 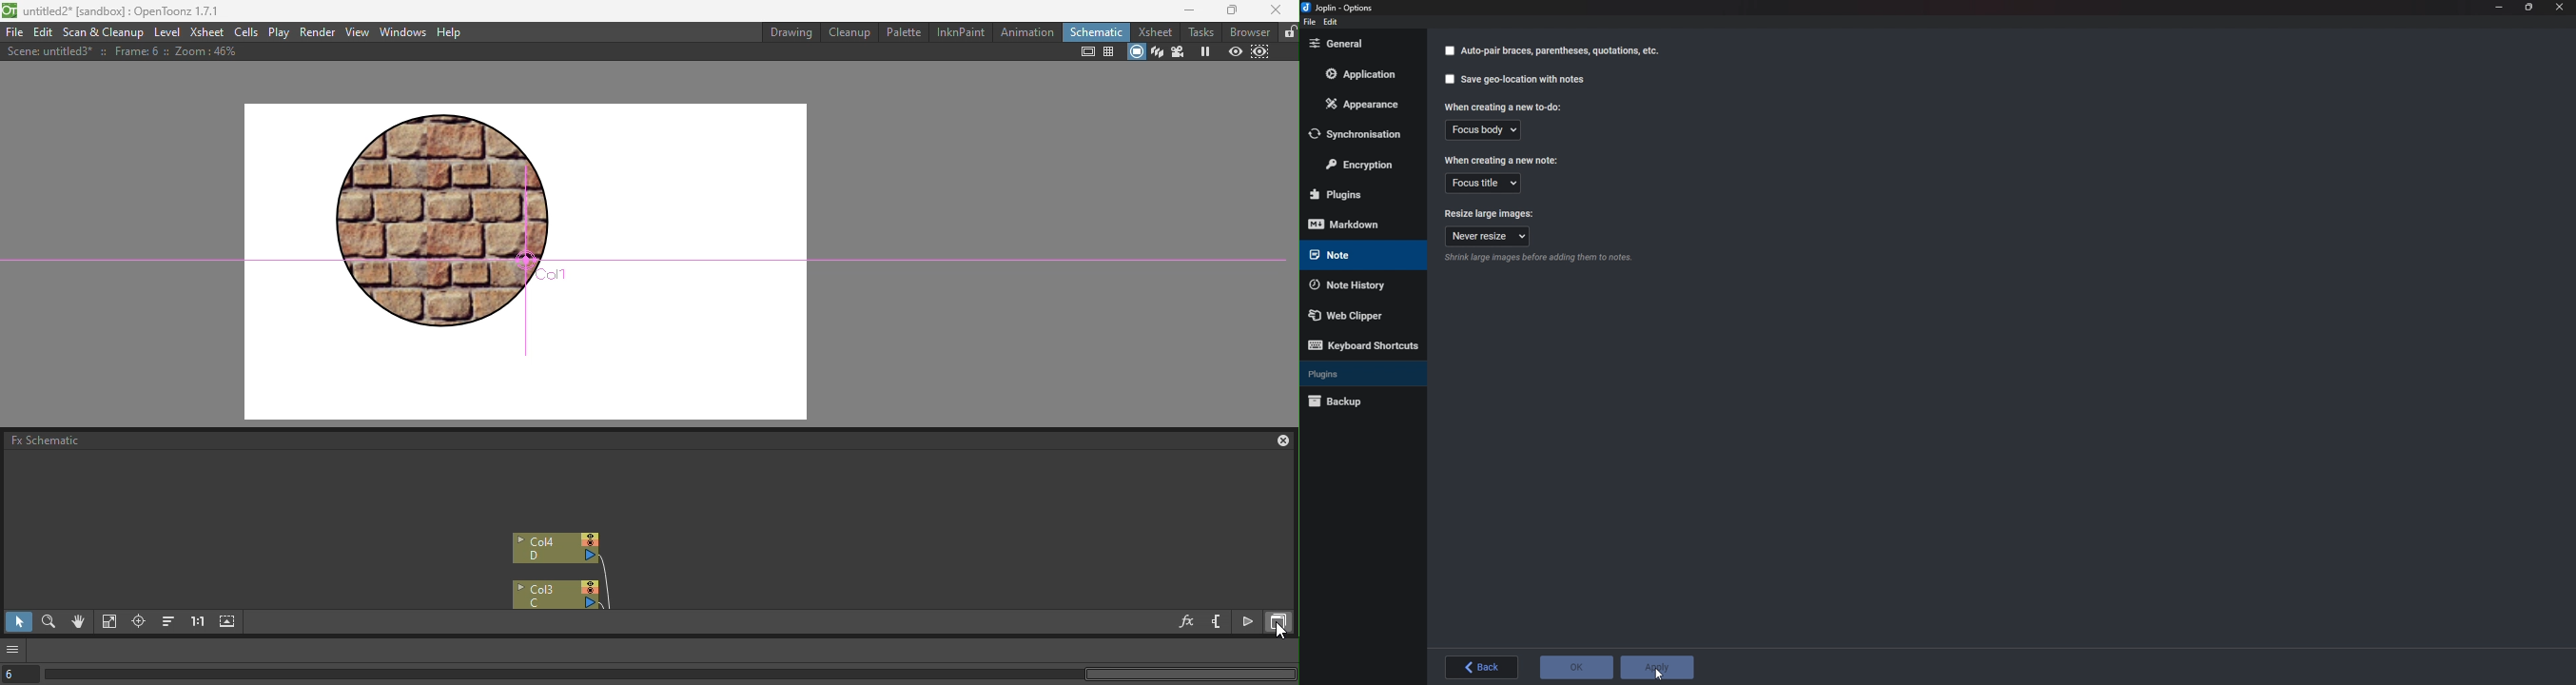 I want to click on Plugins, so click(x=1357, y=373).